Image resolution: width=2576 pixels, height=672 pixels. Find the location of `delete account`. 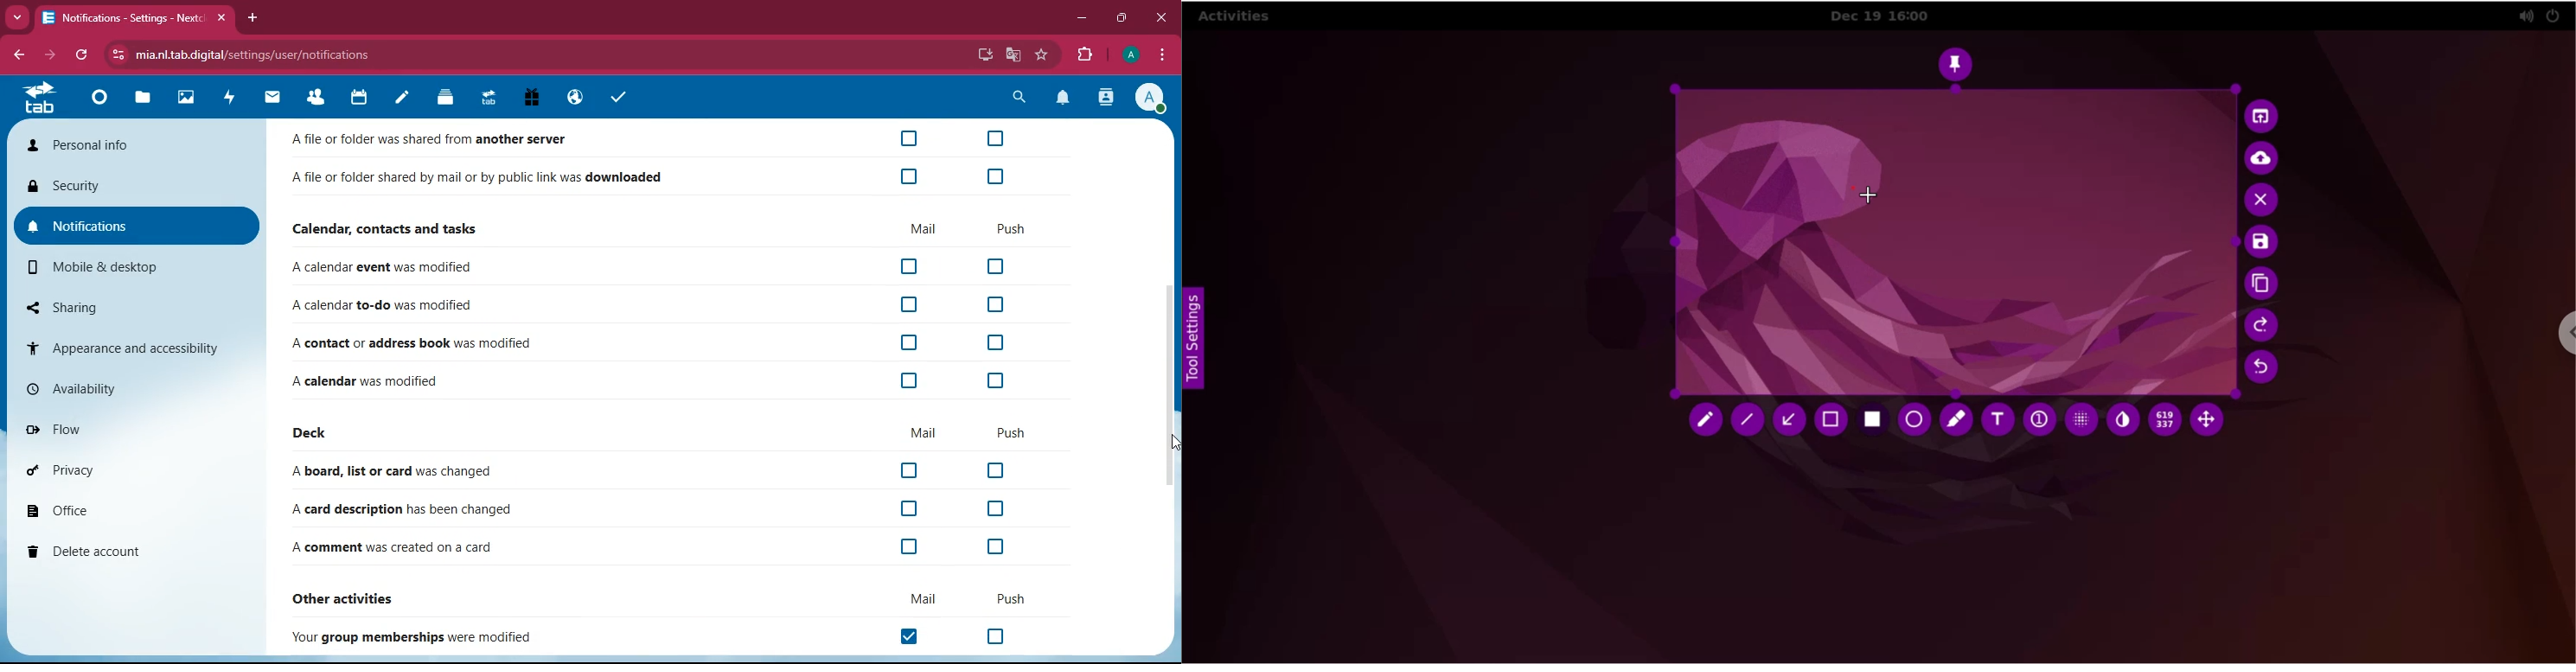

delete account is located at coordinates (128, 550).